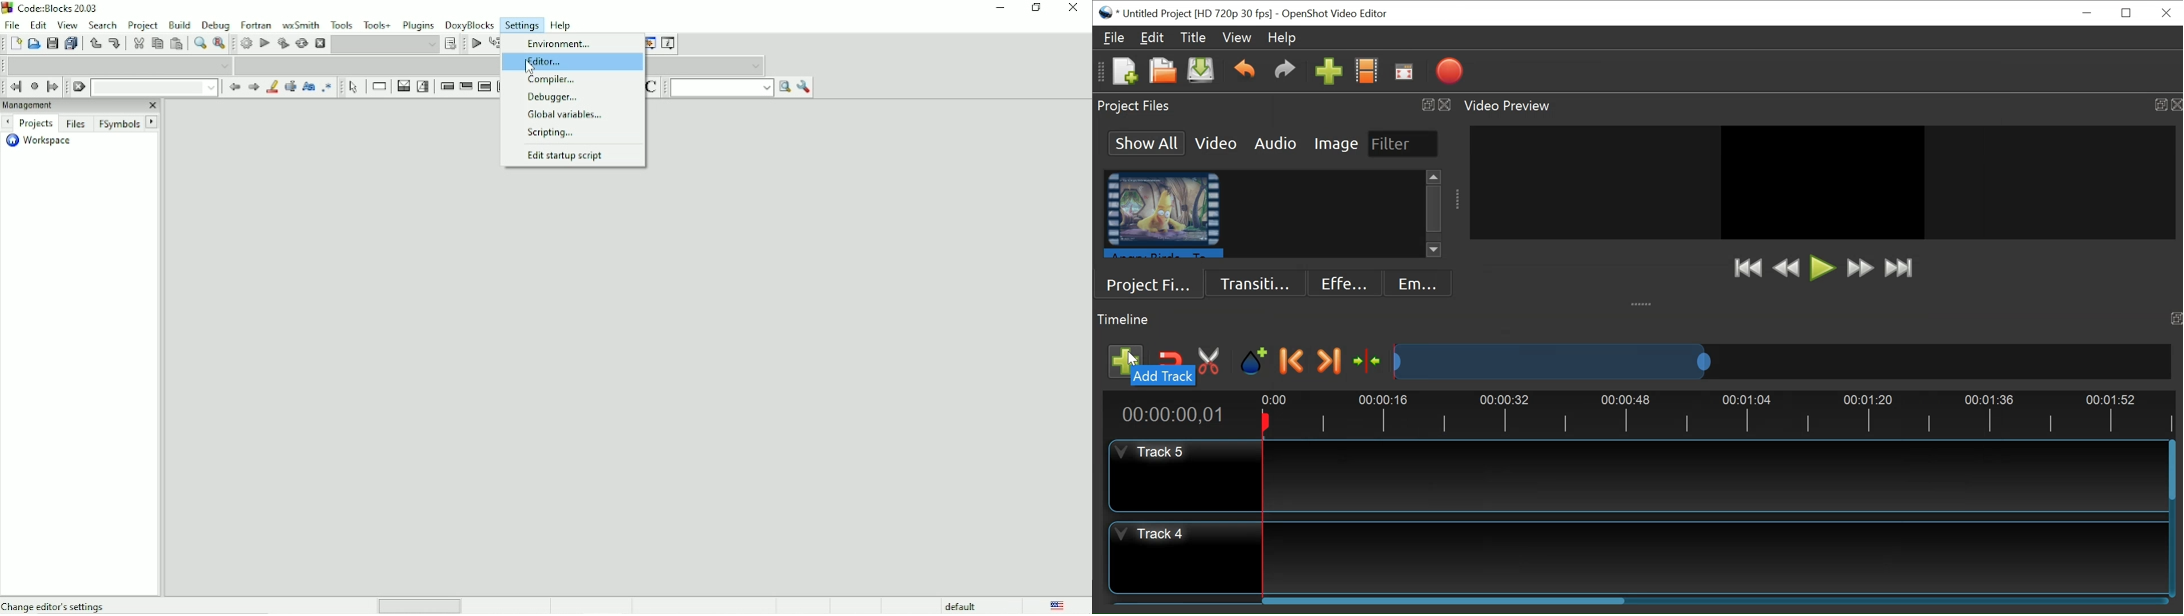 Image resolution: width=2184 pixels, height=616 pixels. Describe the element at coordinates (1903, 269) in the screenshot. I see `Jump to End` at that location.